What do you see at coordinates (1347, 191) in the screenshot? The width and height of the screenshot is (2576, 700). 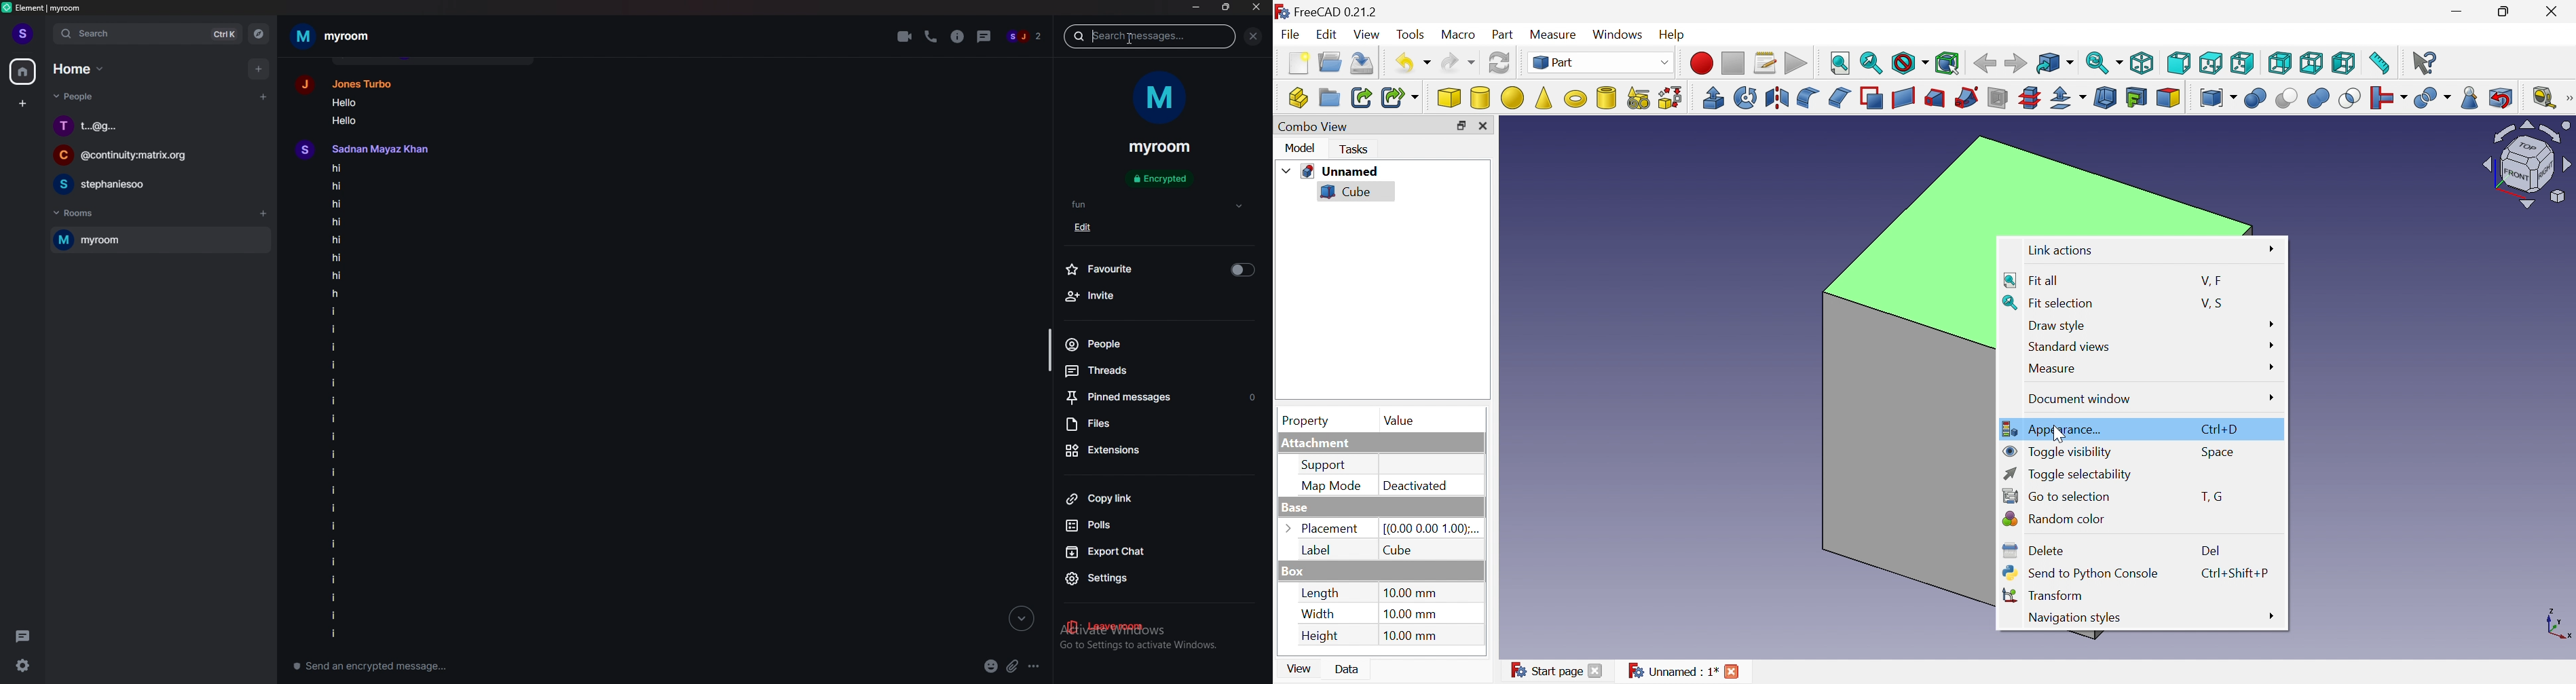 I see `Cube` at bounding box center [1347, 191].